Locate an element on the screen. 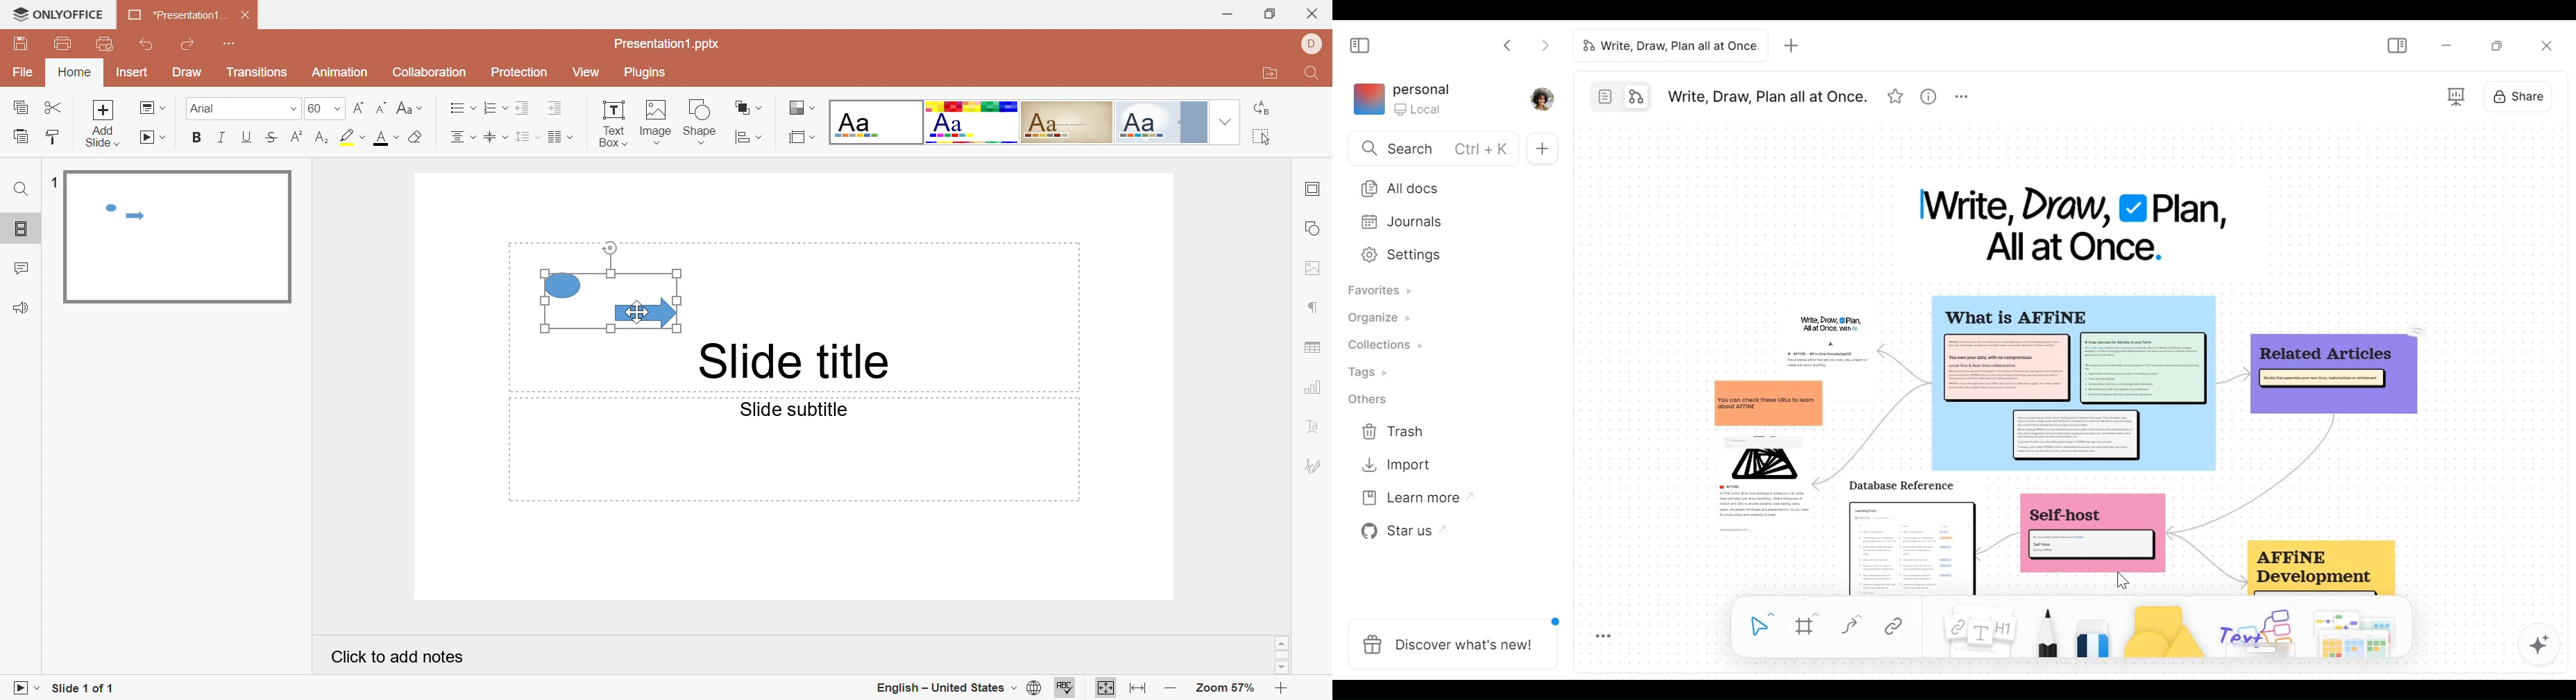 The width and height of the screenshot is (2576, 700). Insert is located at coordinates (136, 74).